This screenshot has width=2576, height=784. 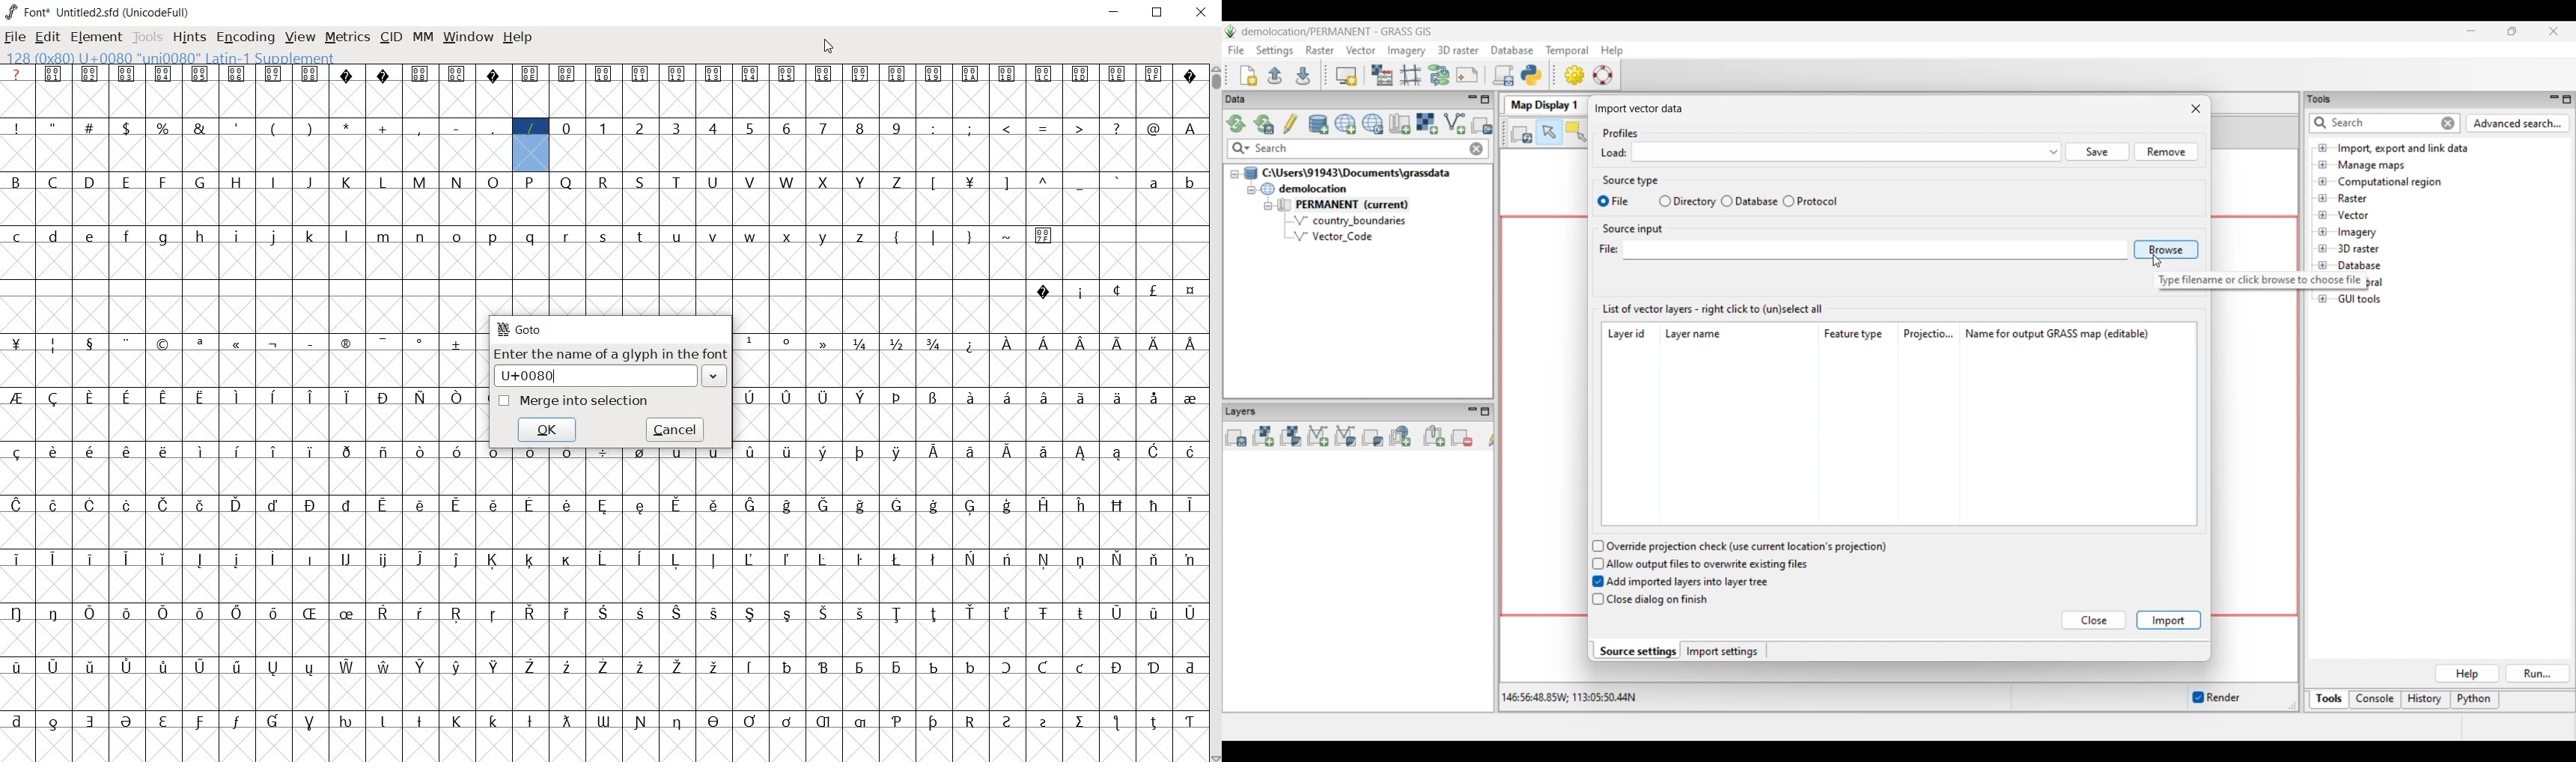 I want to click on glyph, so click(x=859, y=74).